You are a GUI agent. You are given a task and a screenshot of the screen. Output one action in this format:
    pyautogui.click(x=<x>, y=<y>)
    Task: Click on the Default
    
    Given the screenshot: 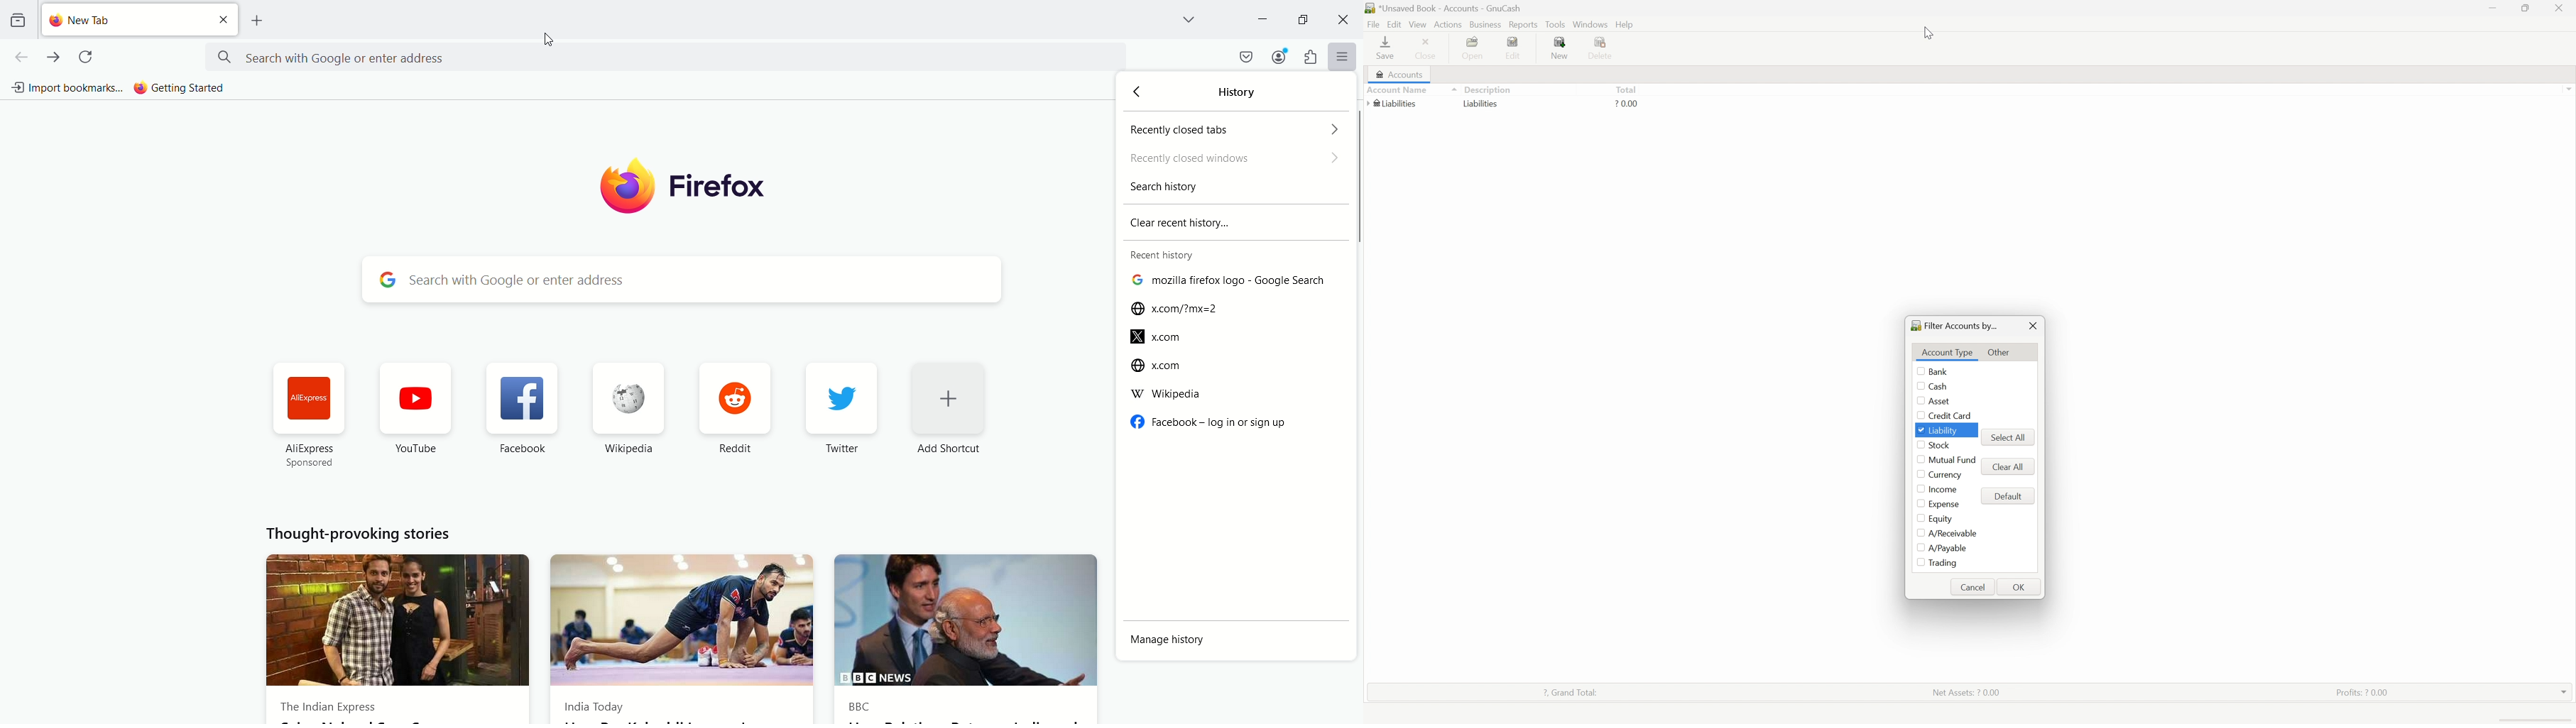 What is the action you would take?
    pyautogui.click(x=2009, y=497)
    